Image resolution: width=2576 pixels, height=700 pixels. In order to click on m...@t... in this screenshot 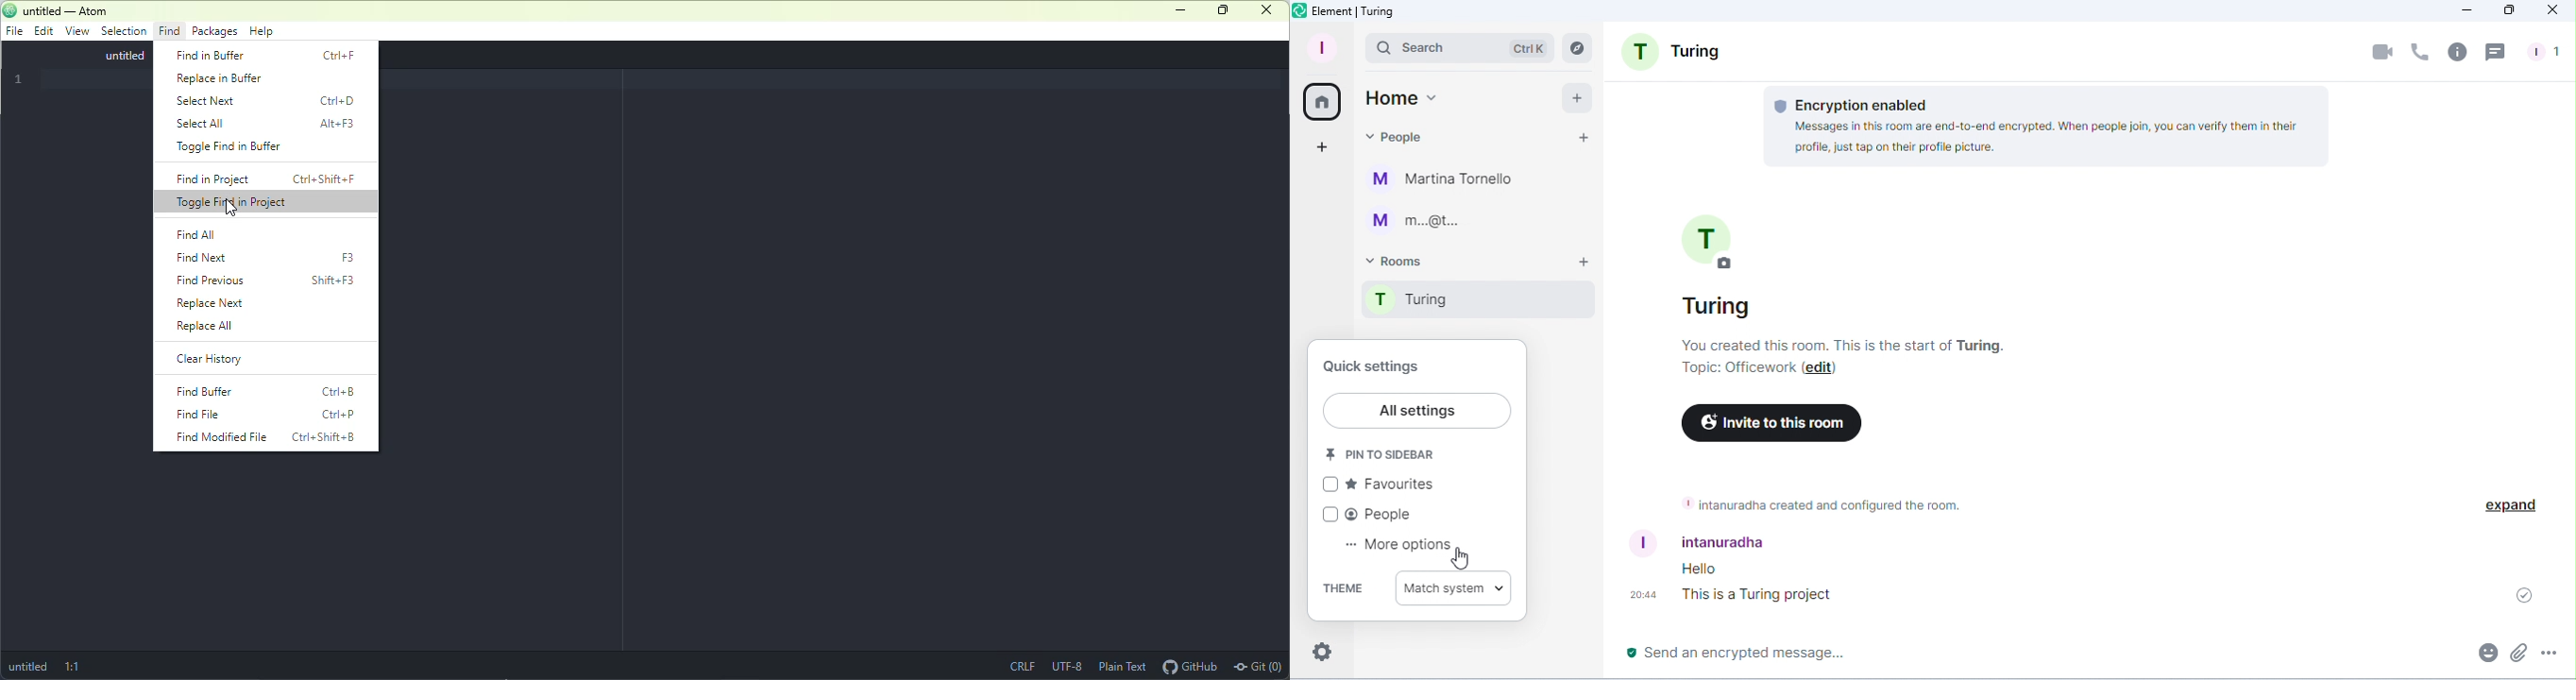, I will do `click(1422, 221)`.